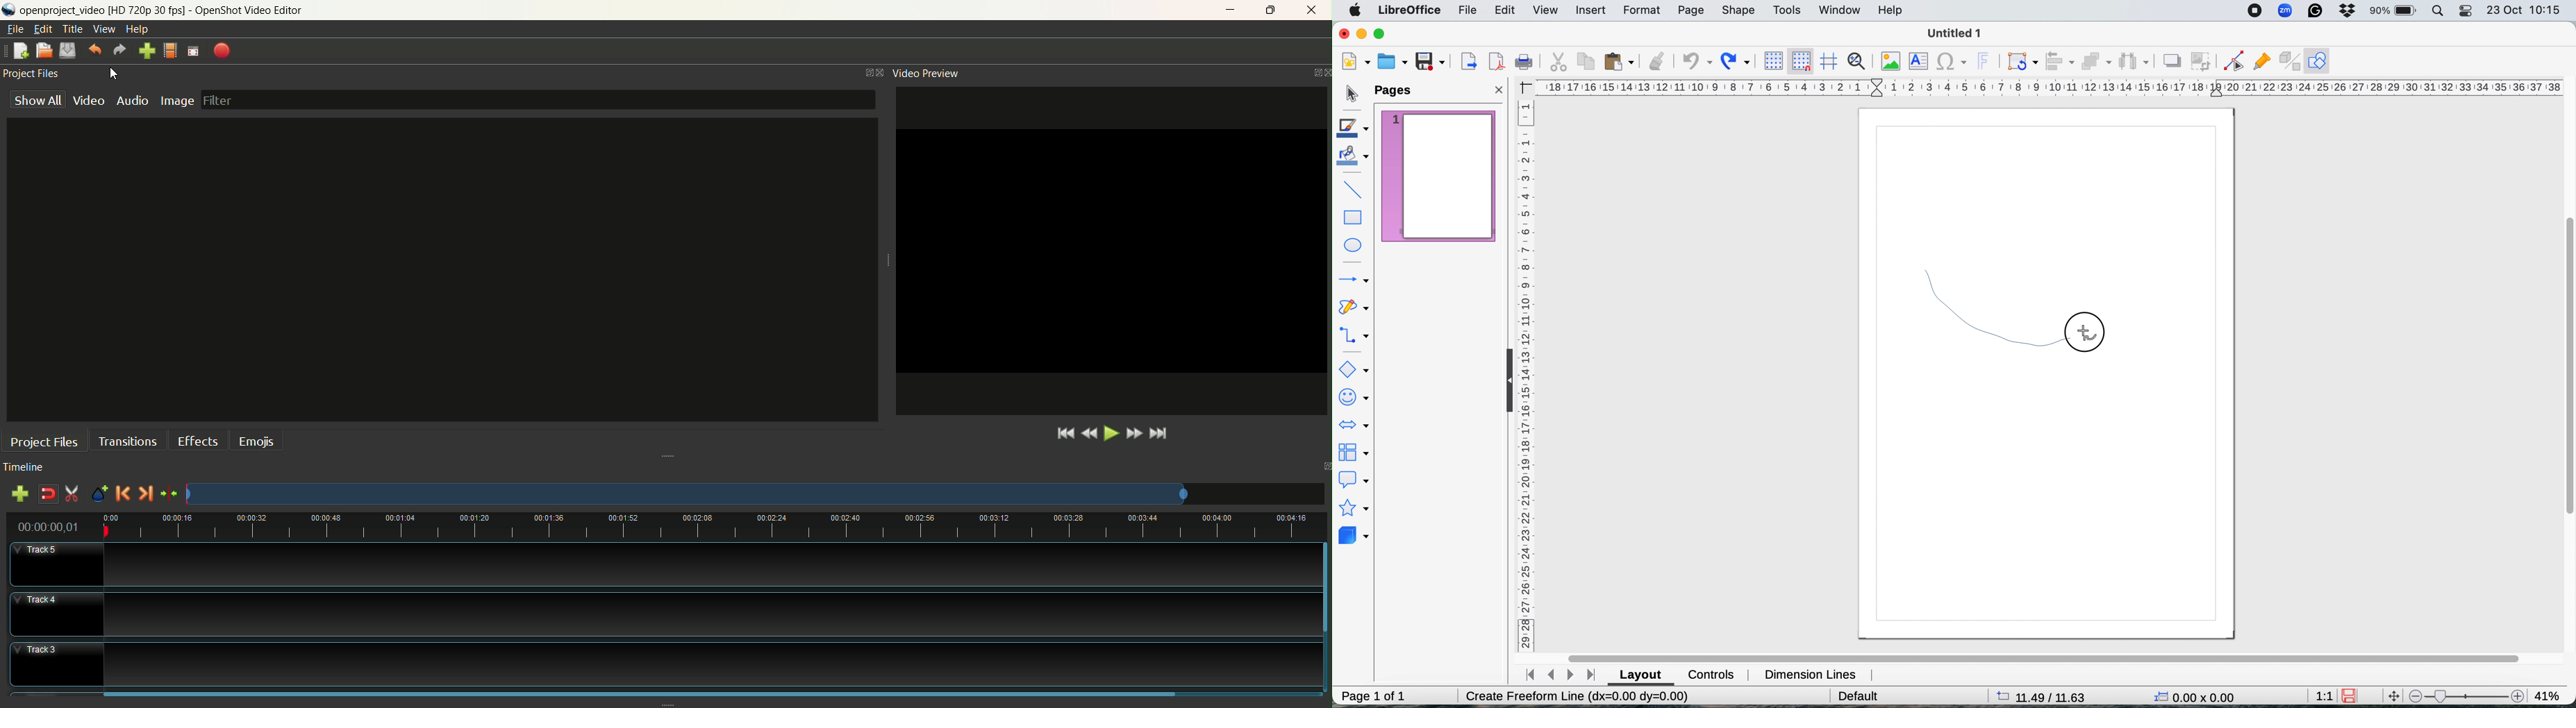 The image size is (2576, 728). Describe the element at coordinates (195, 444) in the screenshot. I see `effects` at that location.